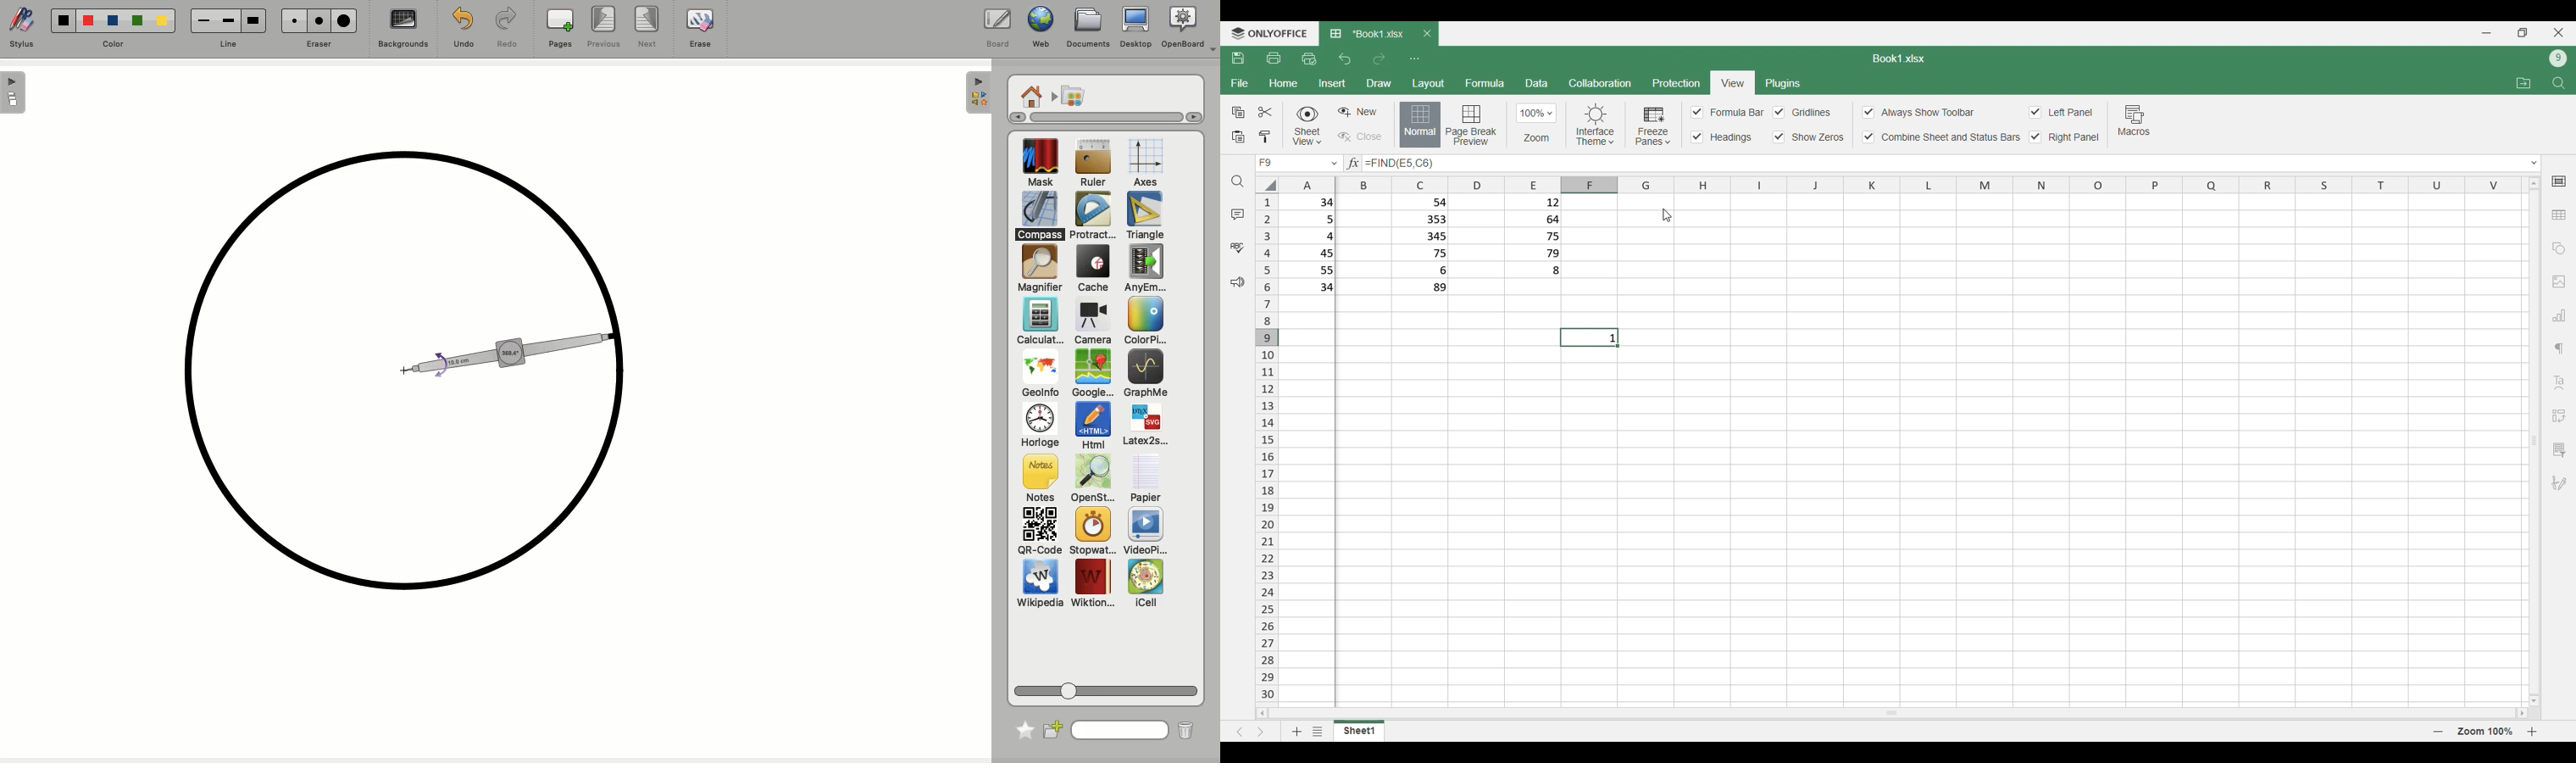 This screenshot has height=784, width=2576. Describe the element at coordinates (1900, 714) in the screenshot. I see `Horizontal slide bar` at that location.